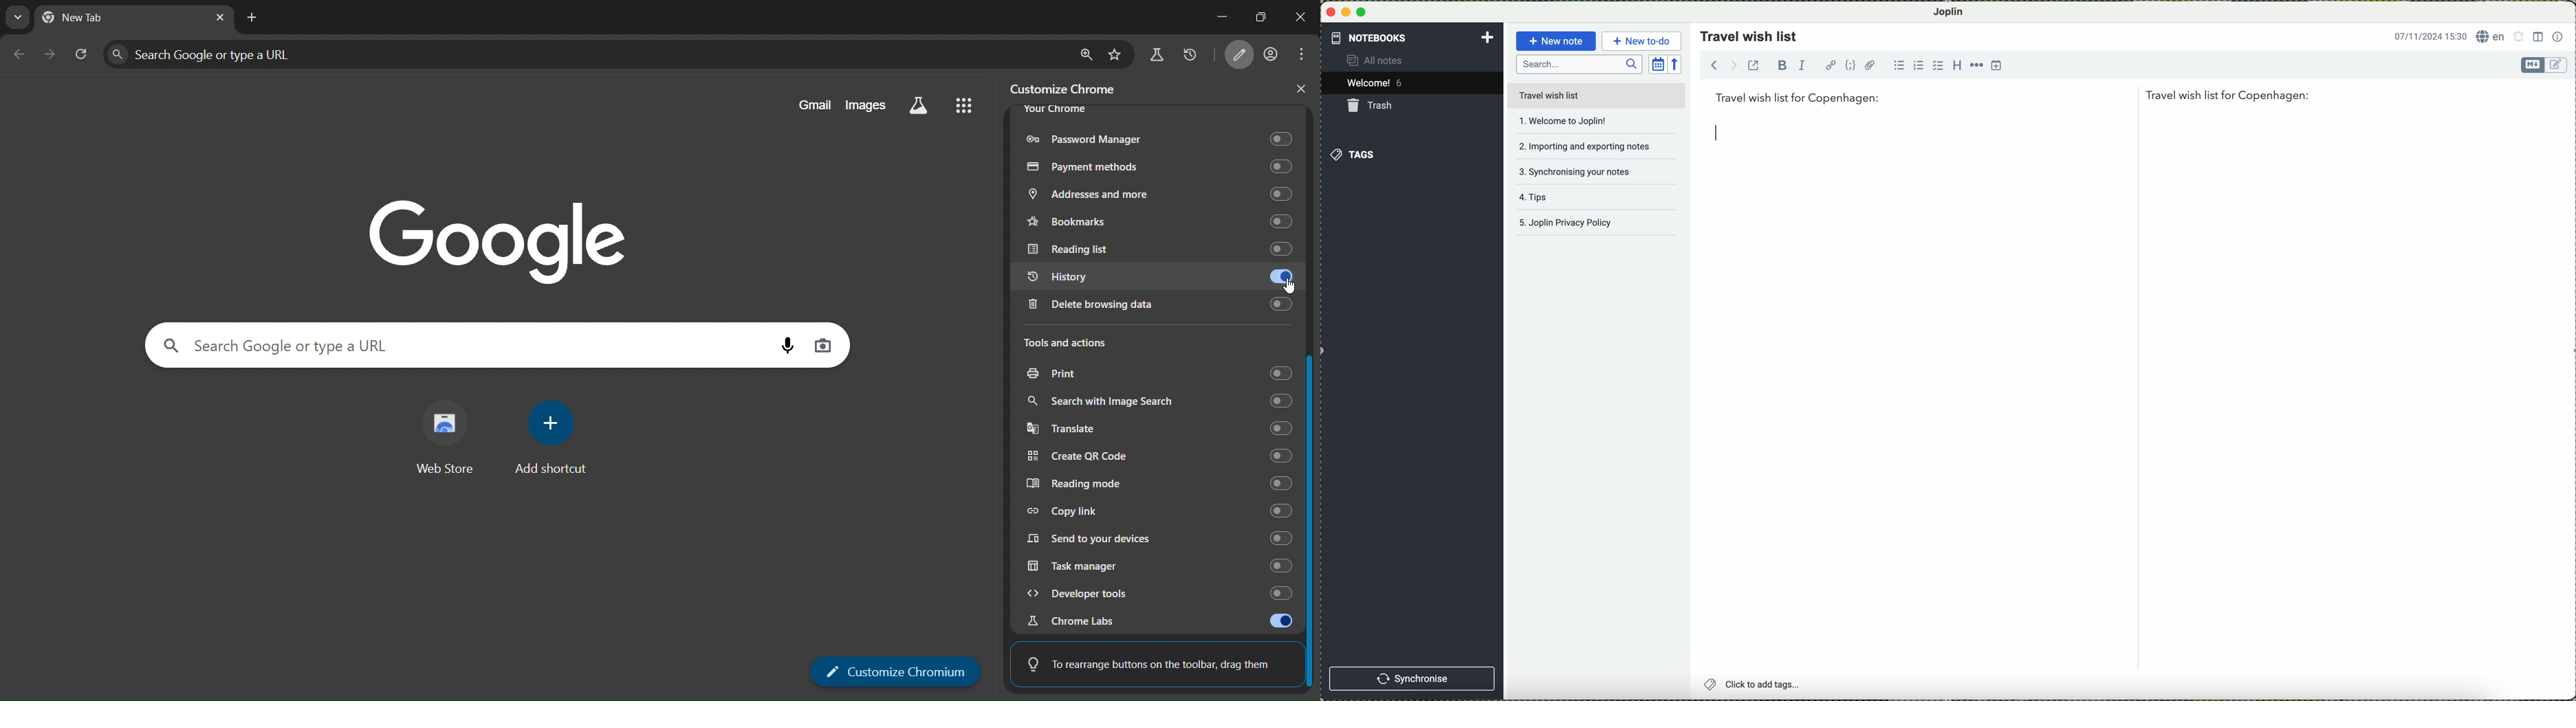 The image size is (2576, 728). What do you see at coordinates (1190, 56) in the screenshot?
I see `history` at bounding box center [1190, 56].